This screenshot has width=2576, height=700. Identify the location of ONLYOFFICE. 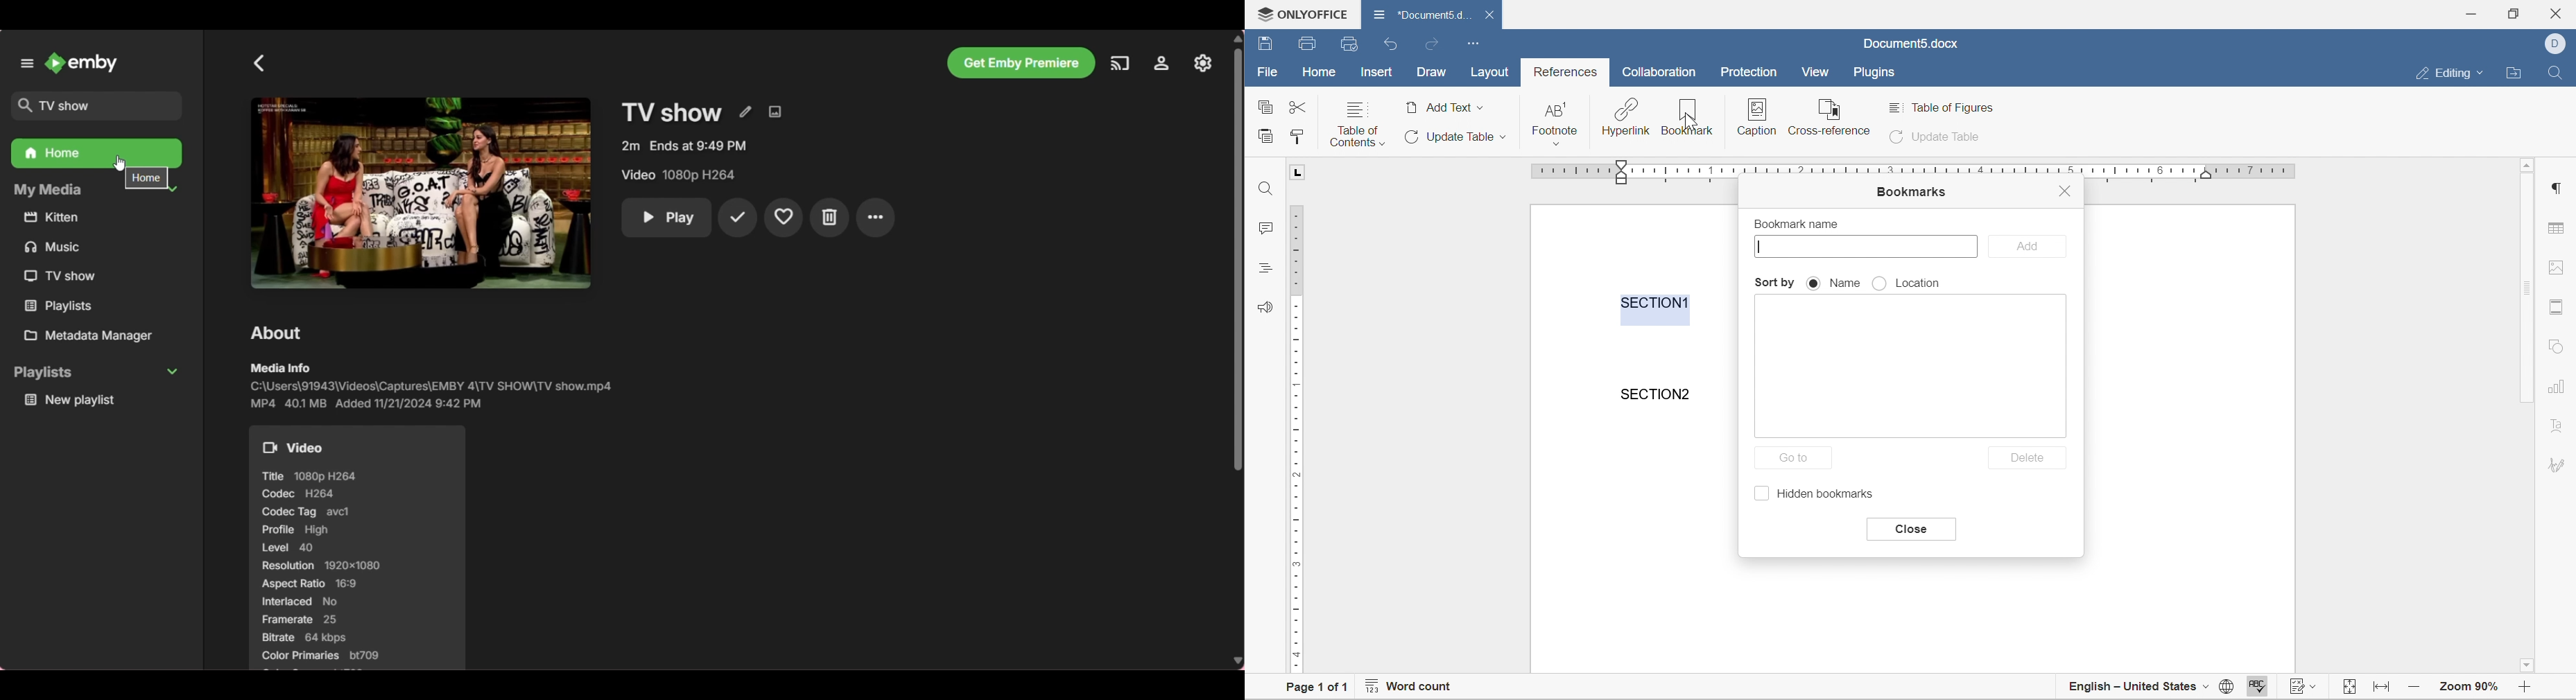
(1299, 12).